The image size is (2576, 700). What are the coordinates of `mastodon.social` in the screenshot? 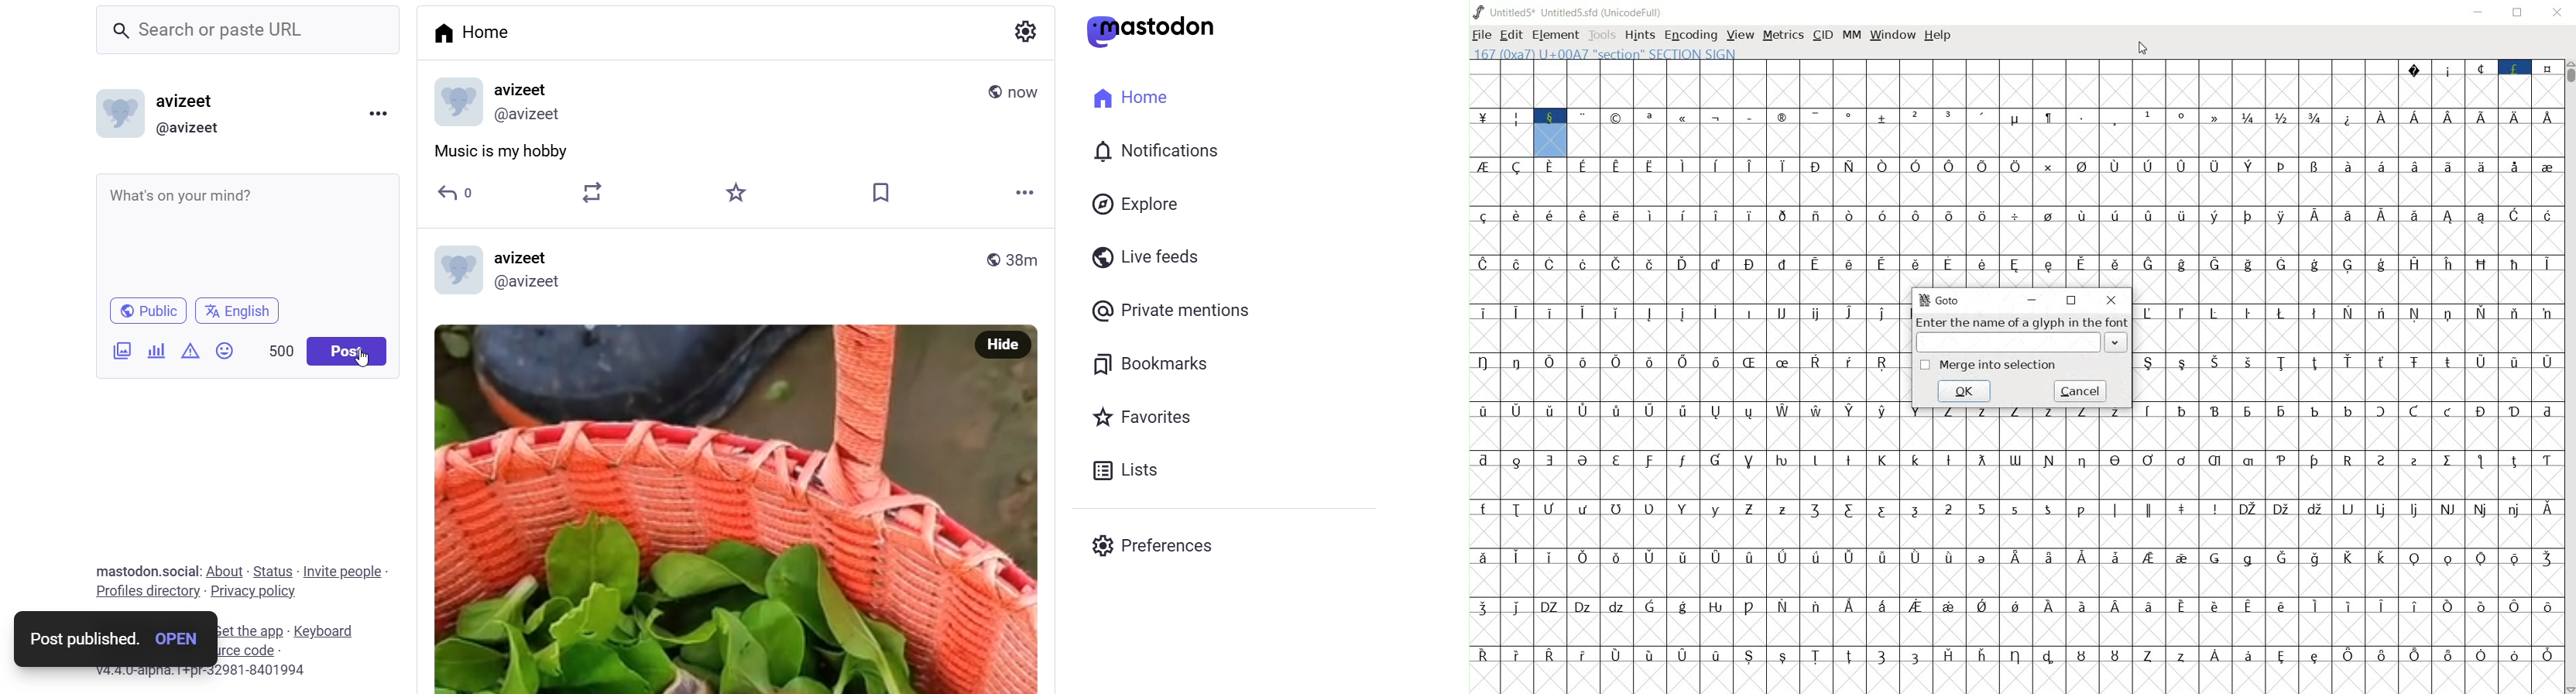 It's located at (148, 569).